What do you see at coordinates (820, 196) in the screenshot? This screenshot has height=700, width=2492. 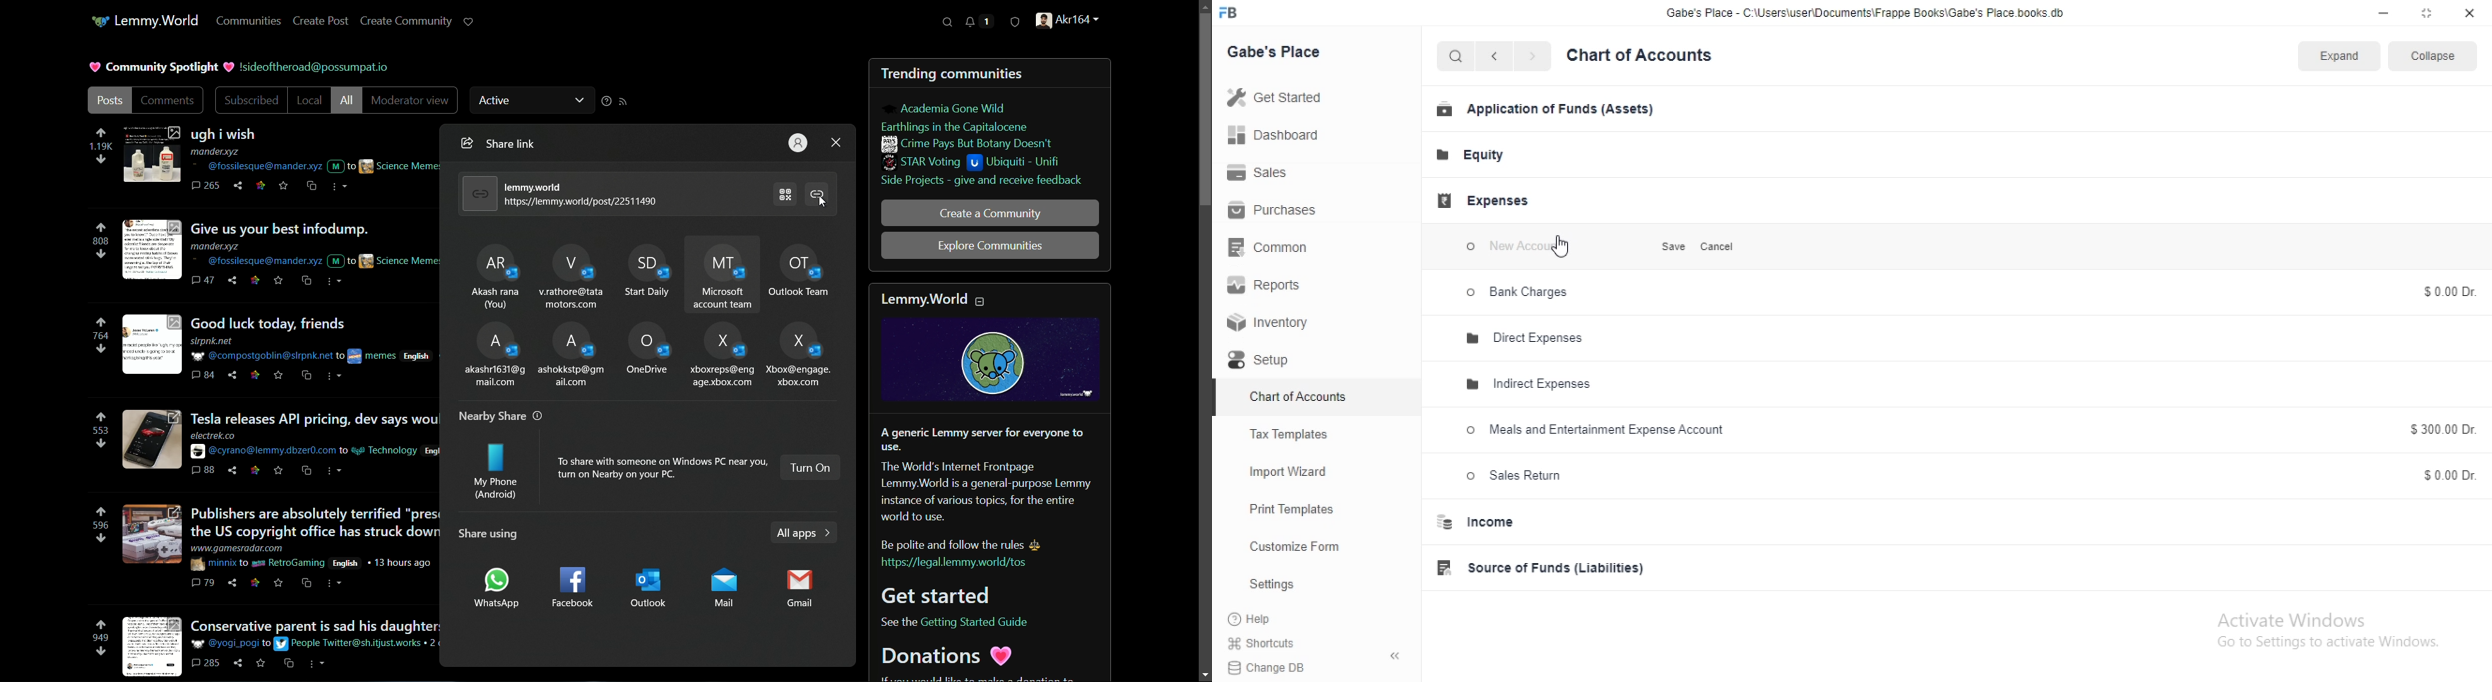 I see `copy link` at bounding box center [820, 196].